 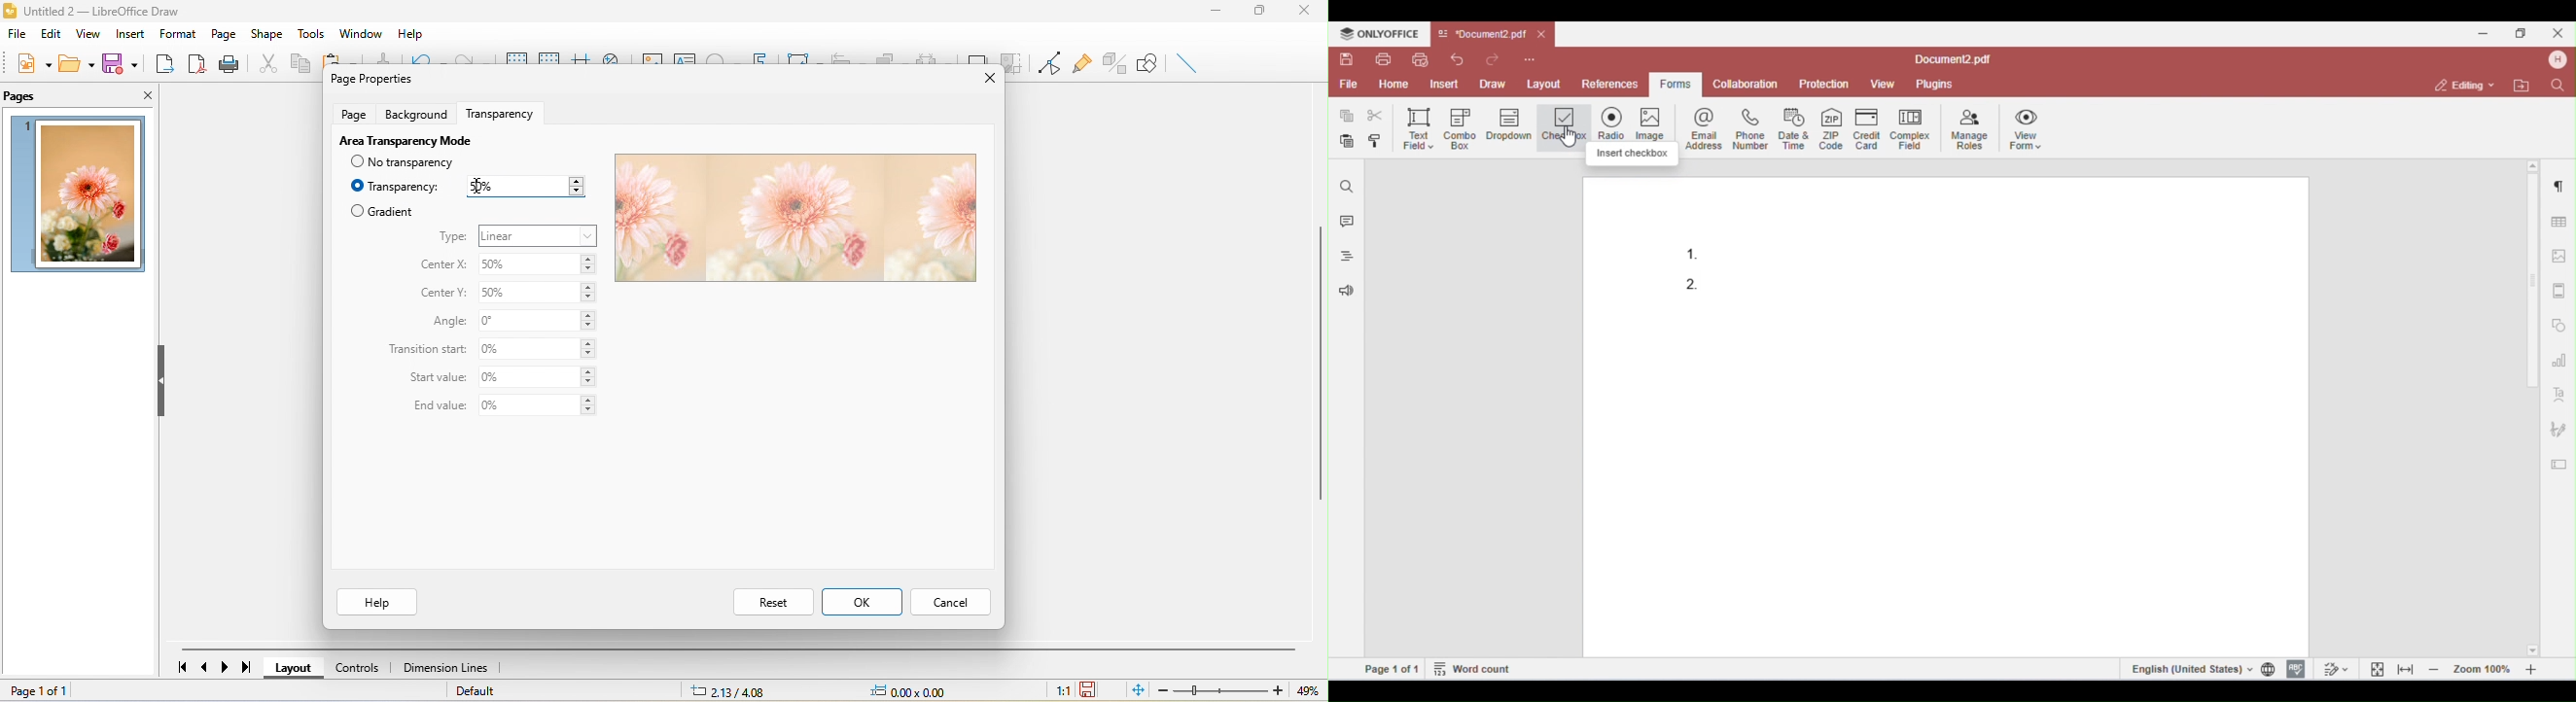 What do you see at coordinates (413, 162) in the screenshot?
I see `no transparency` at bounding box center [413, 162].